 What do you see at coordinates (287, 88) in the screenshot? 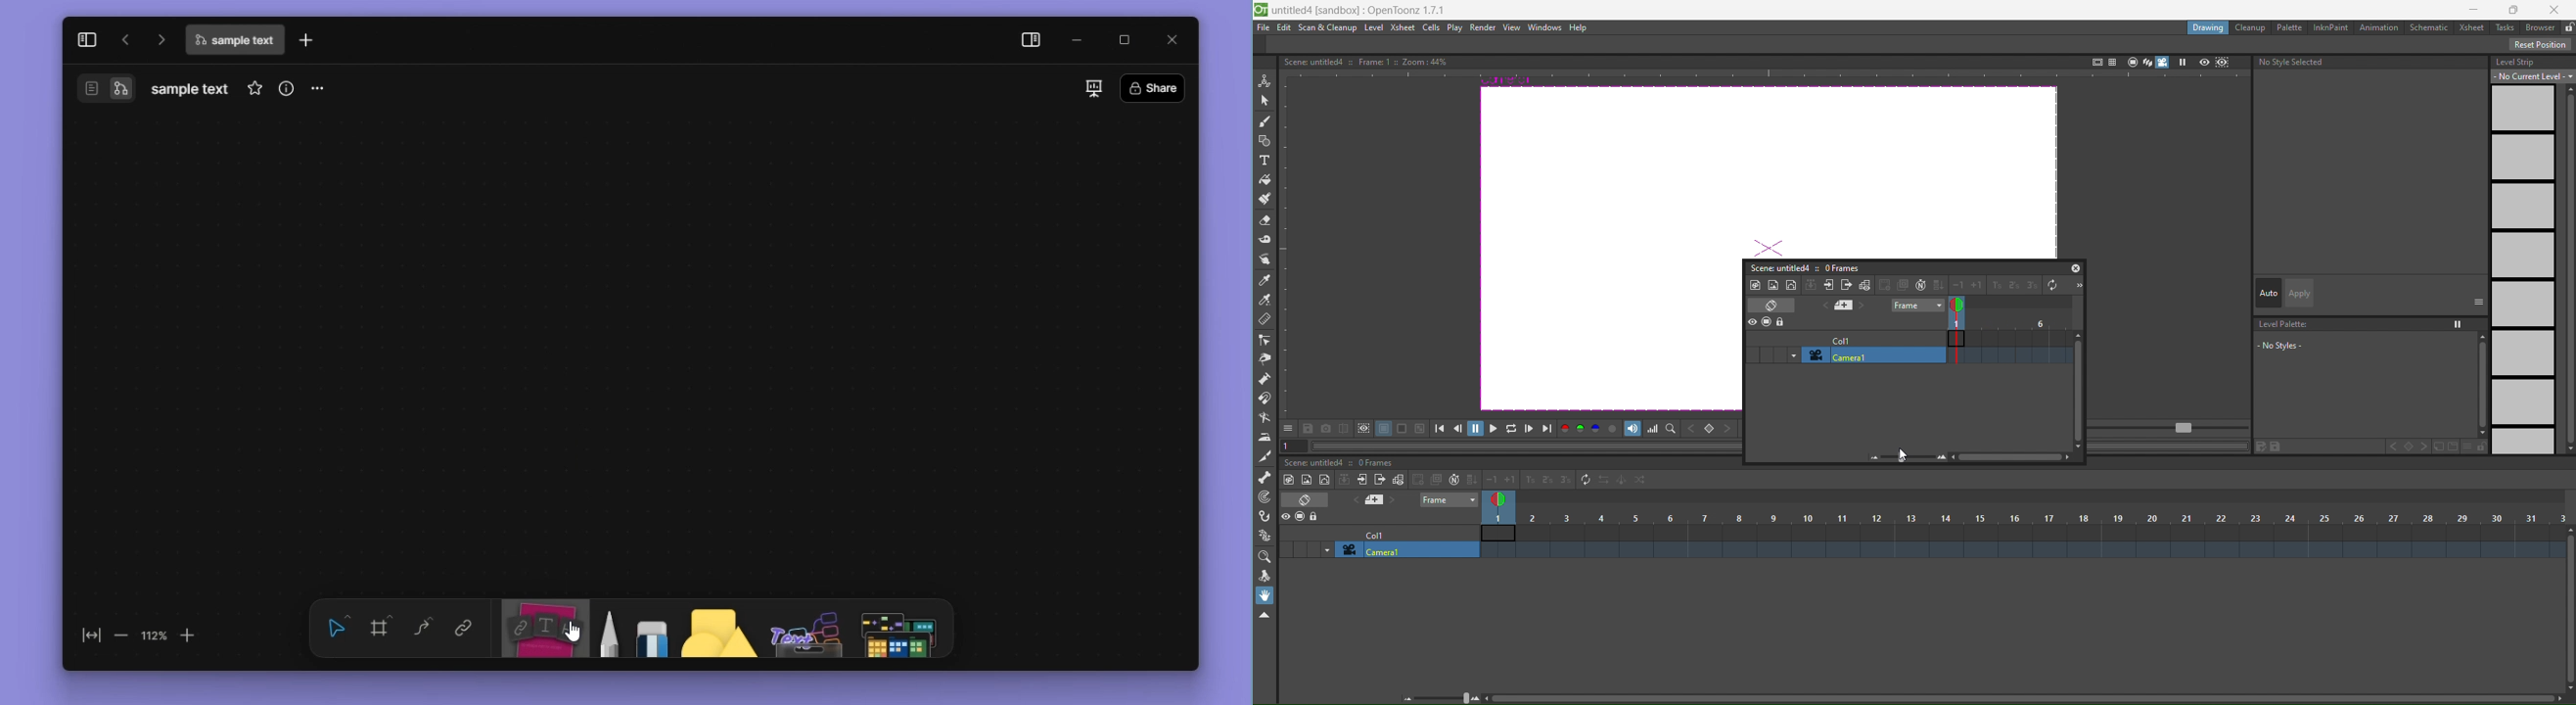
I see `view info` at bounding box center [287, 88].